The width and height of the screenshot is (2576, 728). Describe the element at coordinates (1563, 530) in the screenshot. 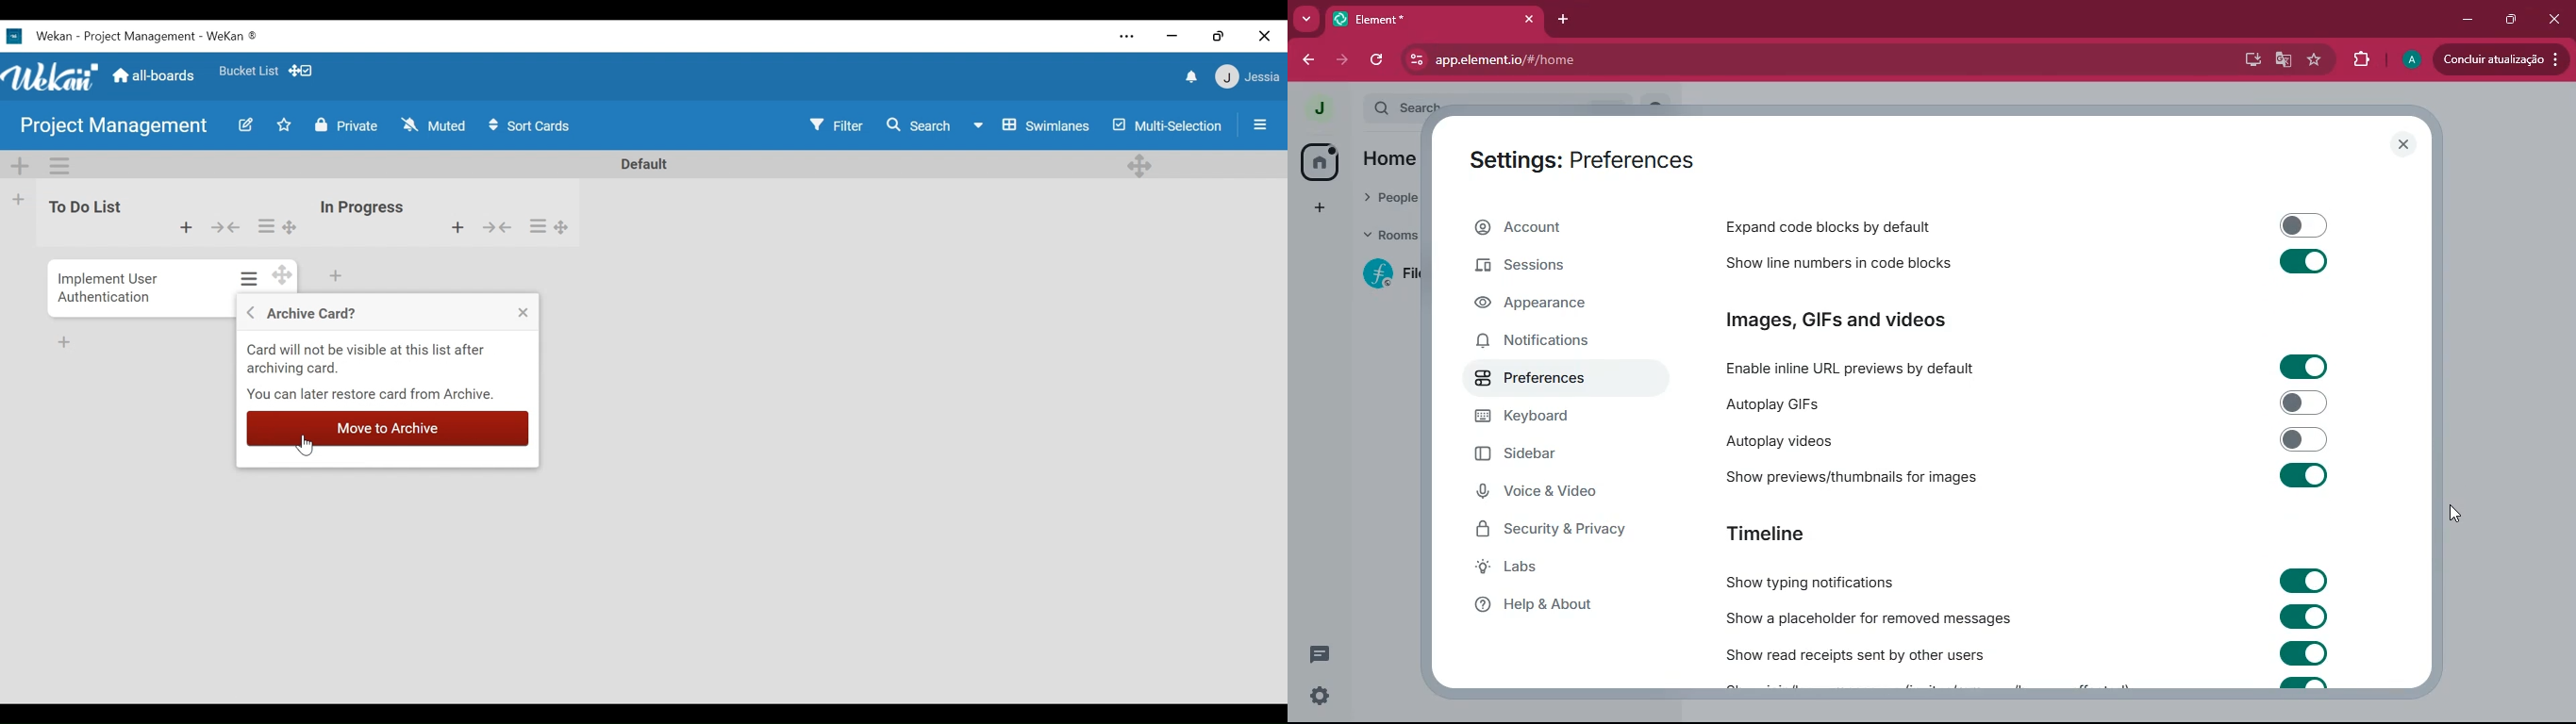

I see `security & privacy` at that location.